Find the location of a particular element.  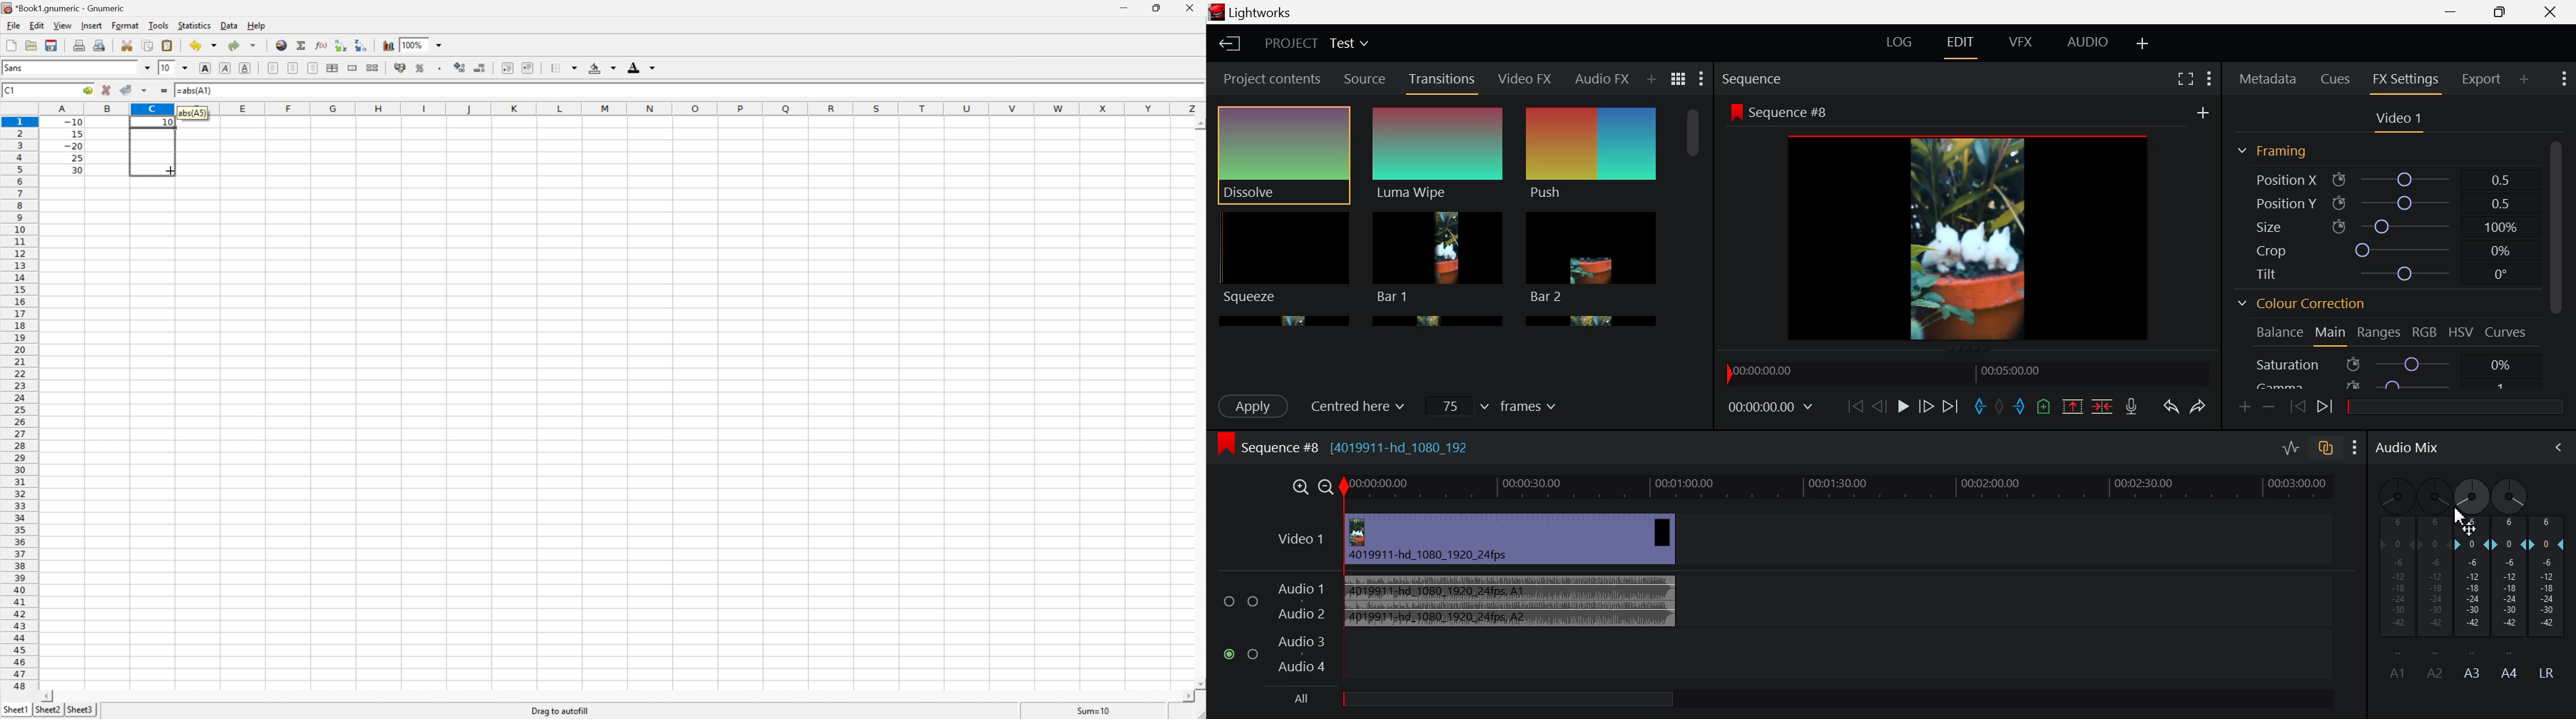

Drop Down is located at coordinates (186, 67).